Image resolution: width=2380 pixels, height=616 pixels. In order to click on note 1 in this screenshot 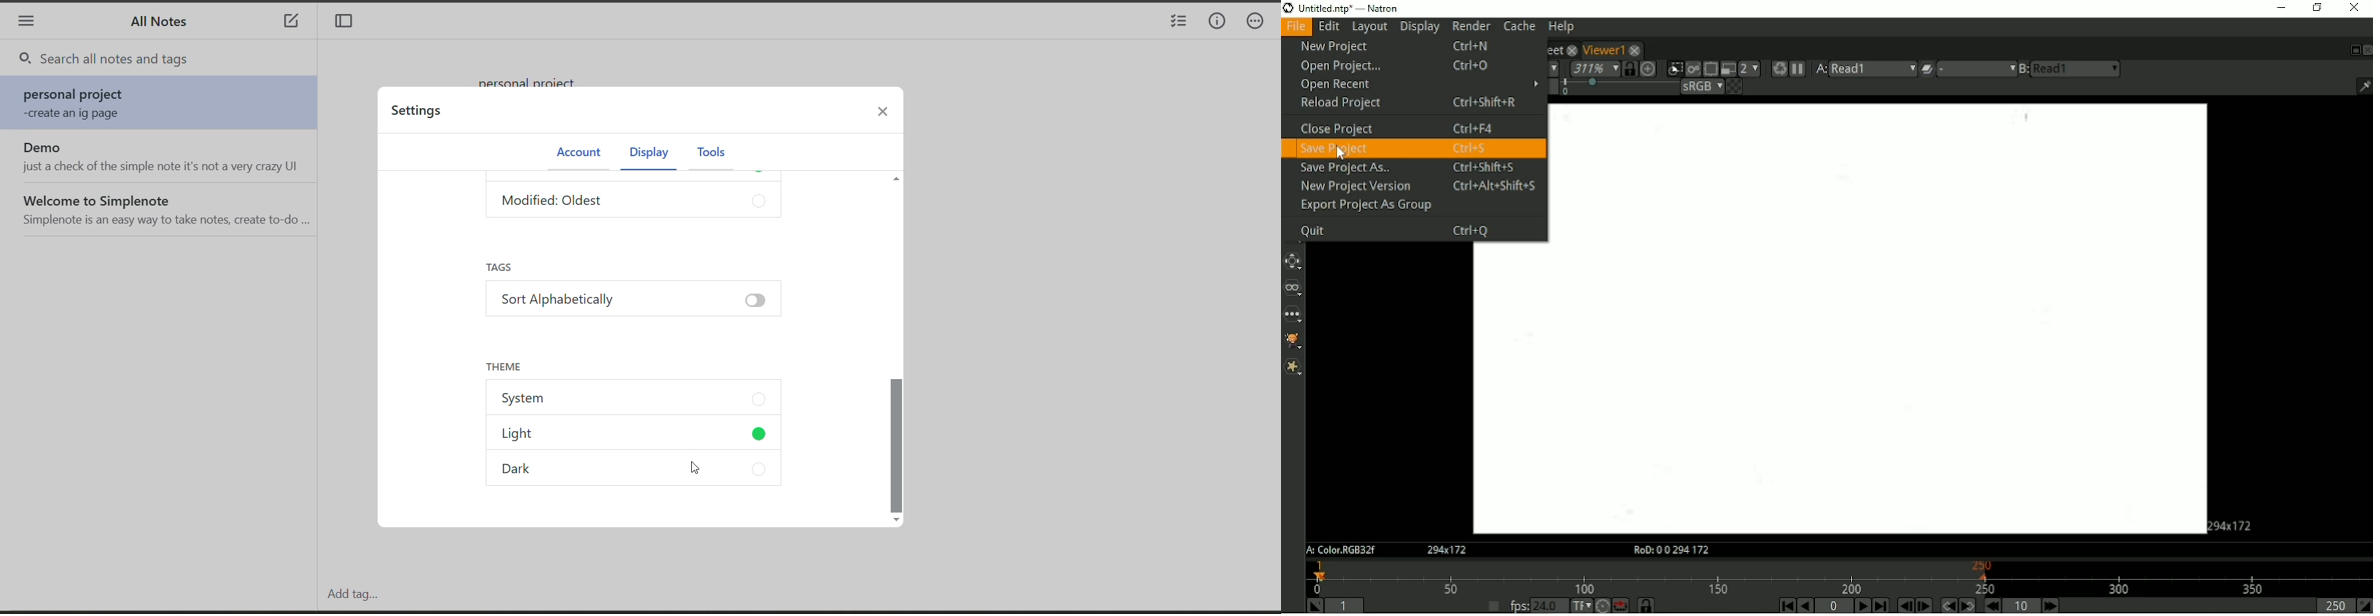, I will do `click(164, 104)`.